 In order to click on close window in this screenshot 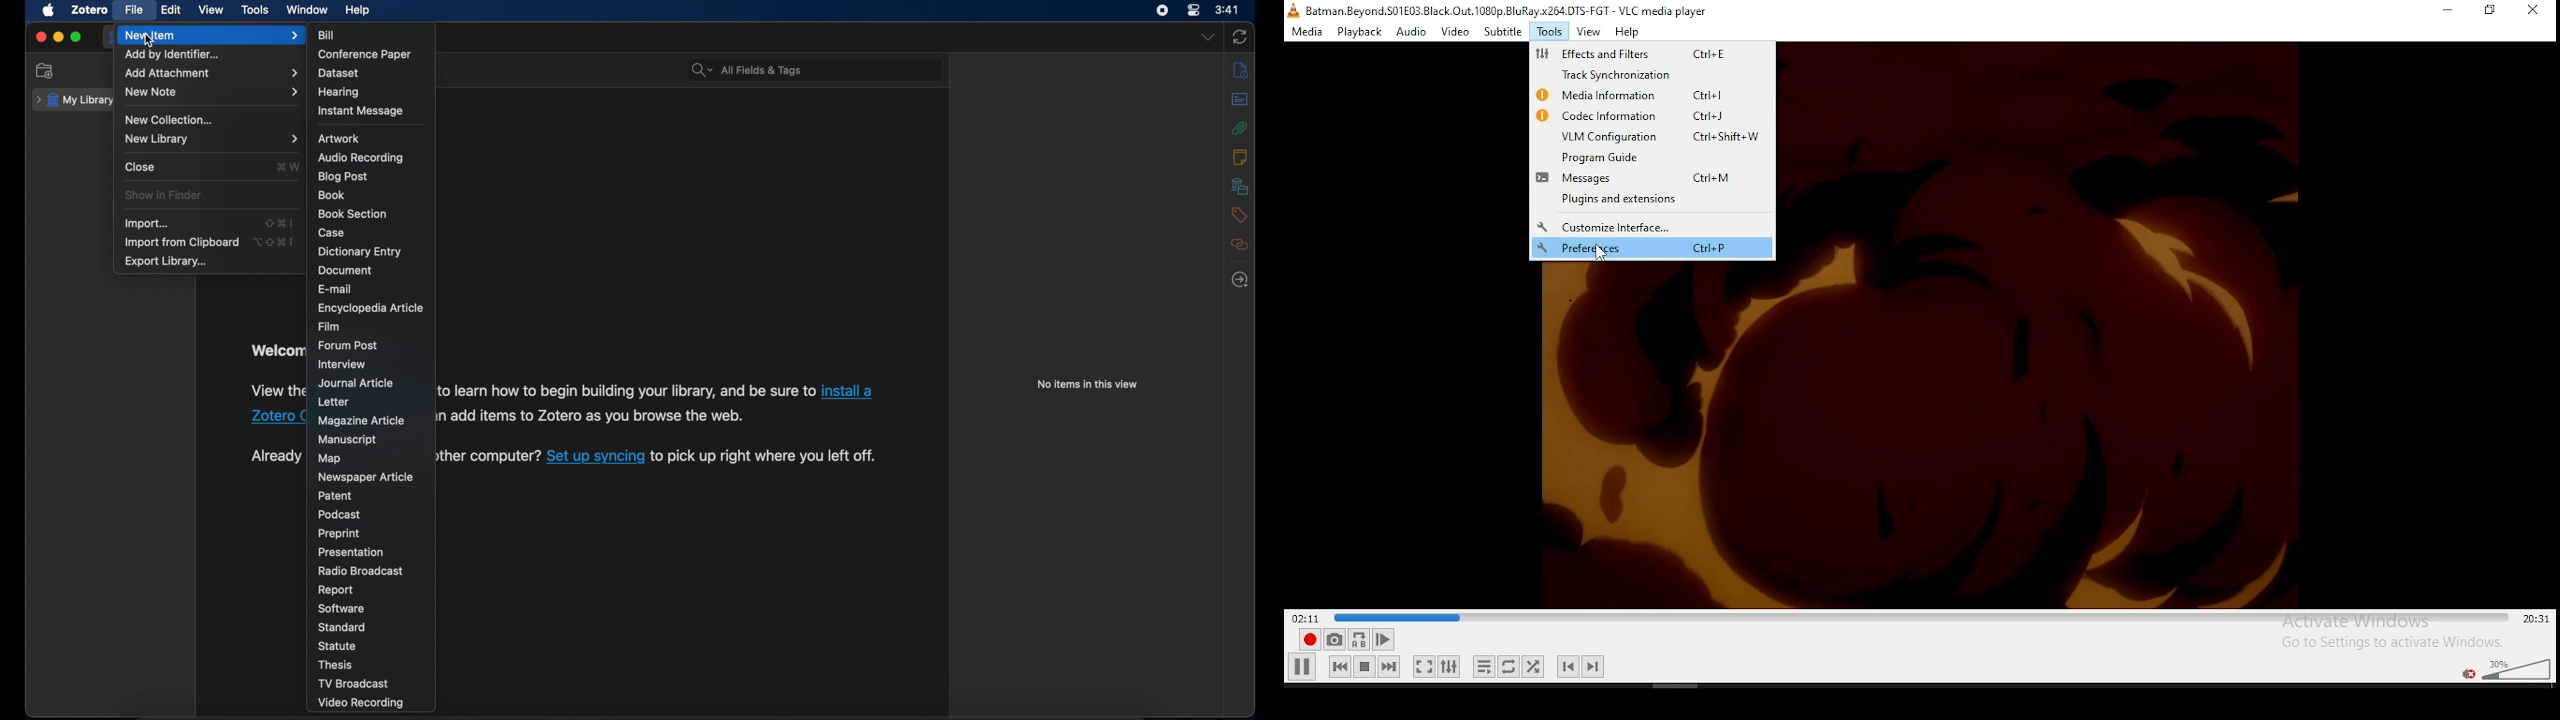, I will do `click(2535, 12)`.